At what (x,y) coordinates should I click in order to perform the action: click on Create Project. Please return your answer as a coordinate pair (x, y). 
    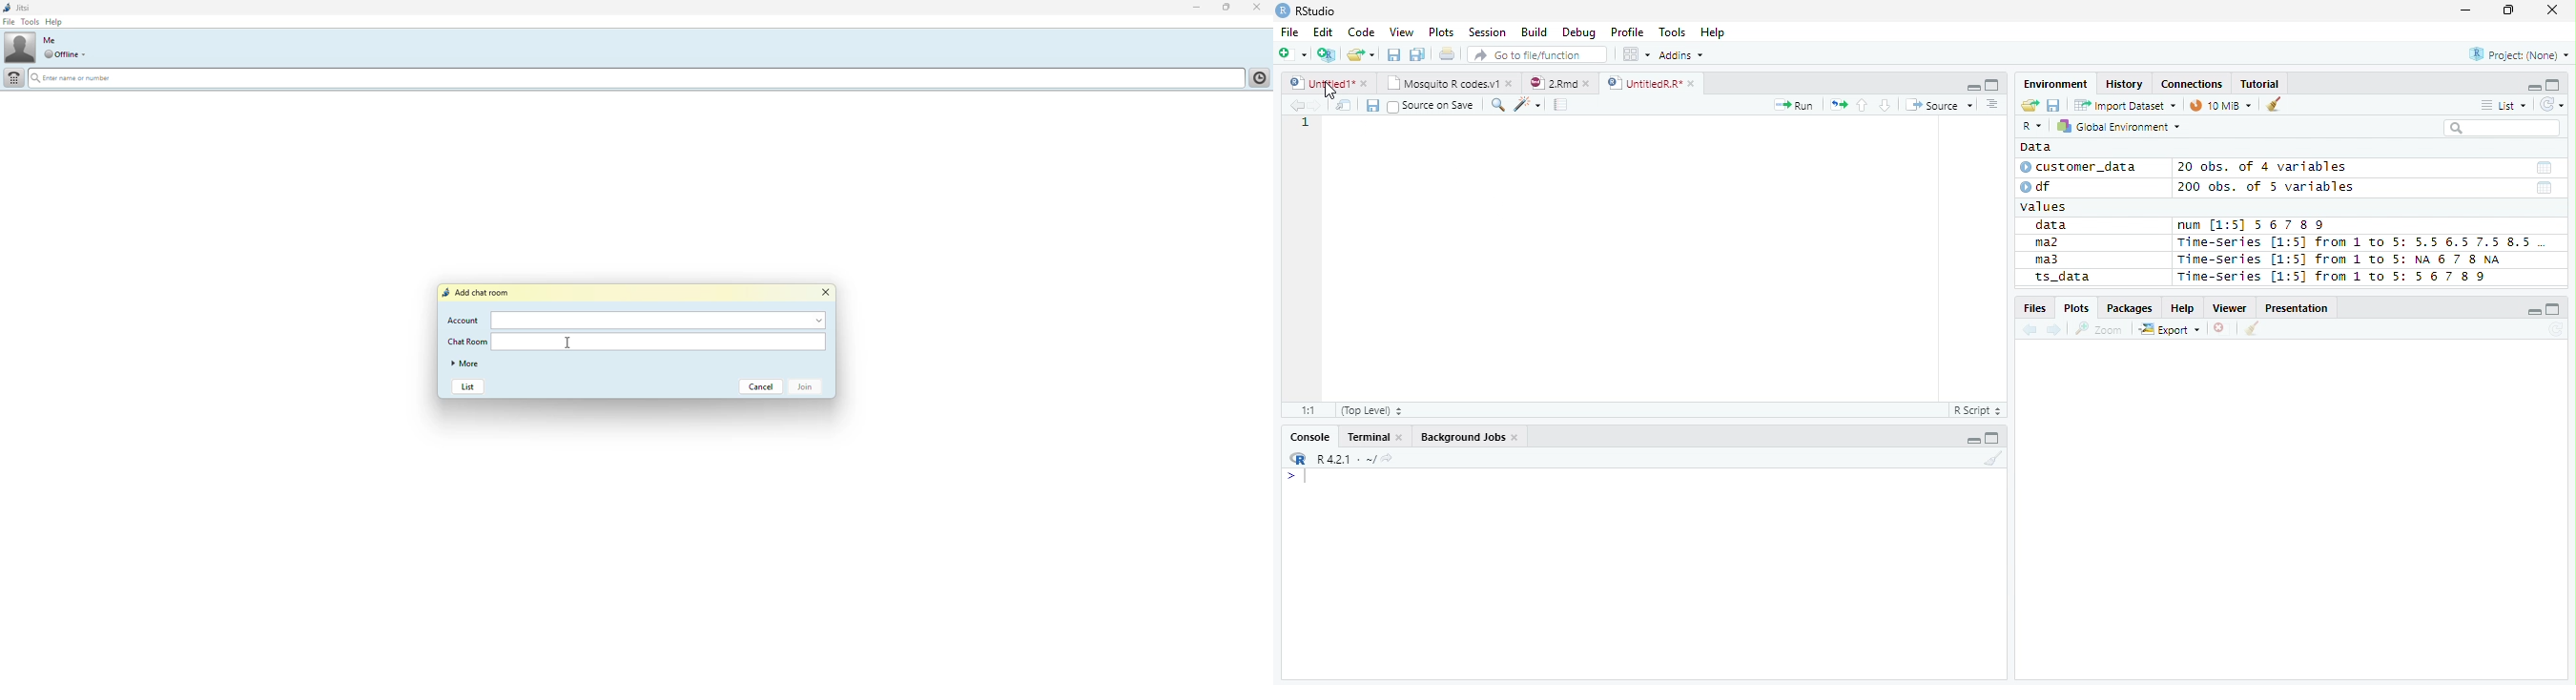
    Looking at the image, I should click on (1328, 54).